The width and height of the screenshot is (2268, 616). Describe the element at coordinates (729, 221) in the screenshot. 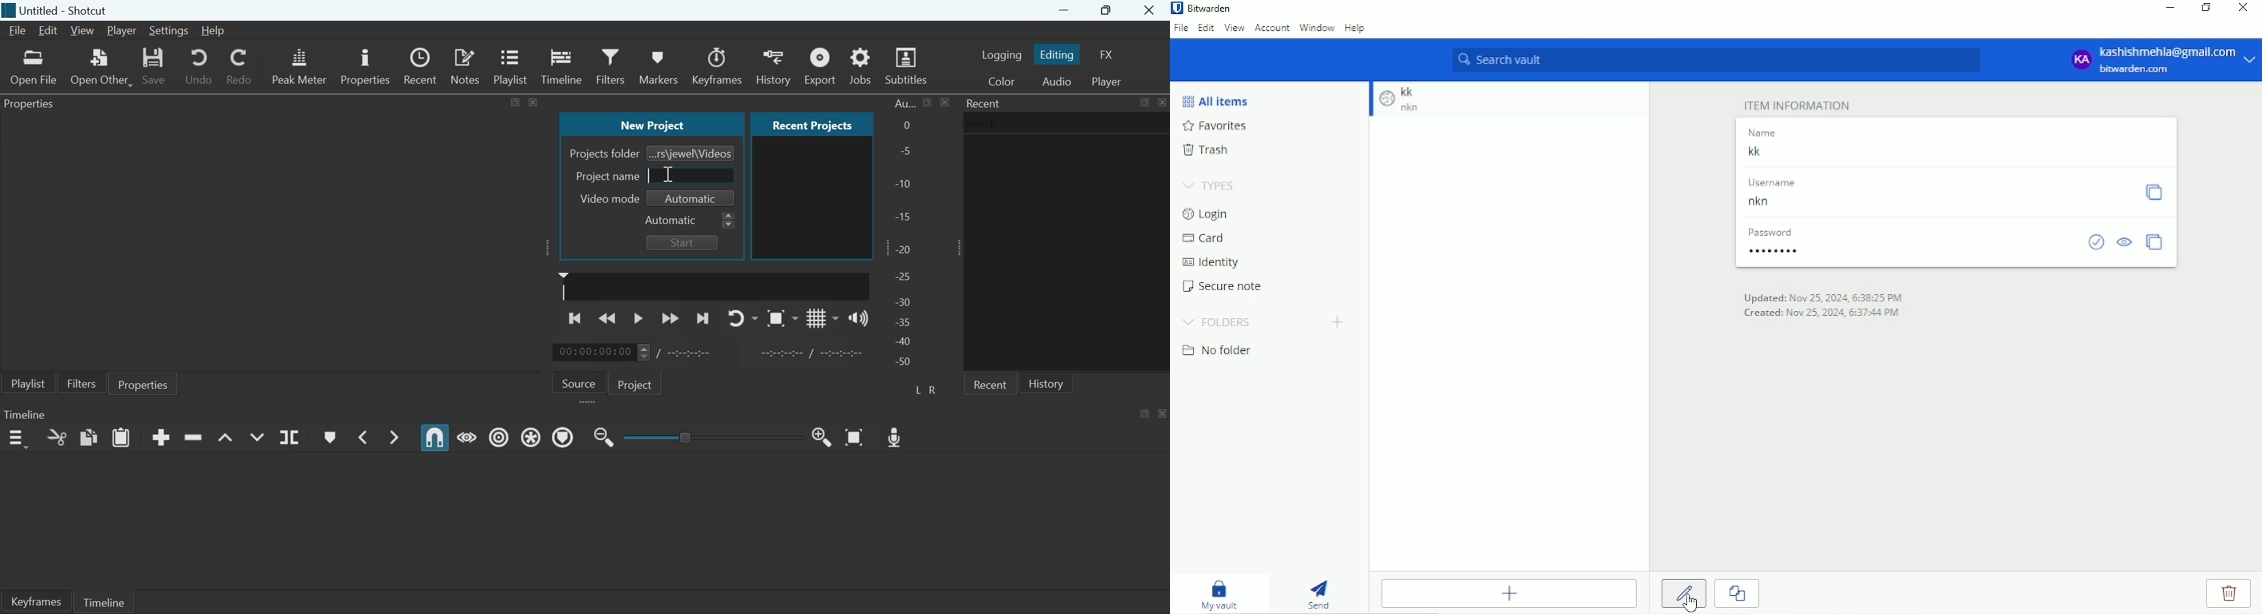

I see `scroll buttons` at that location.